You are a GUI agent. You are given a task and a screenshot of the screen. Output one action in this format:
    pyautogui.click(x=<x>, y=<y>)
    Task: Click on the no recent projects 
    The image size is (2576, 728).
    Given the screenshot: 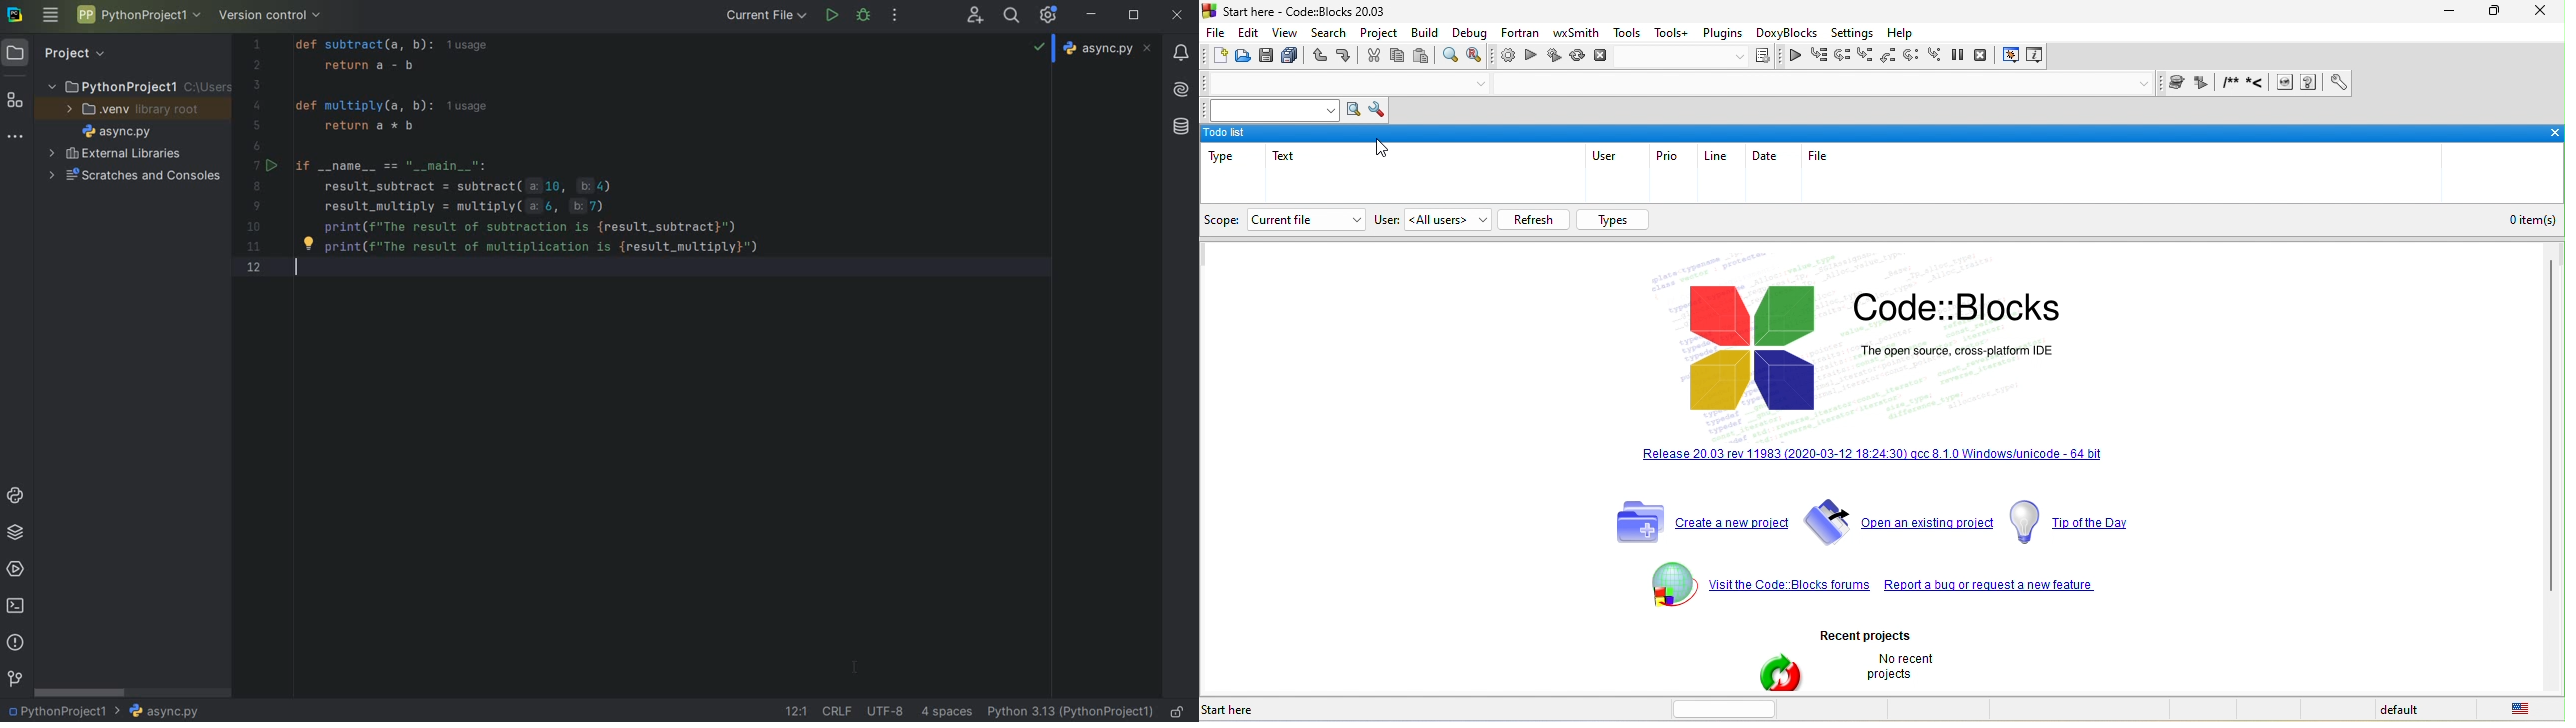 What is the action you would take?
    pyautogui.click(x=1904, y=671)
    